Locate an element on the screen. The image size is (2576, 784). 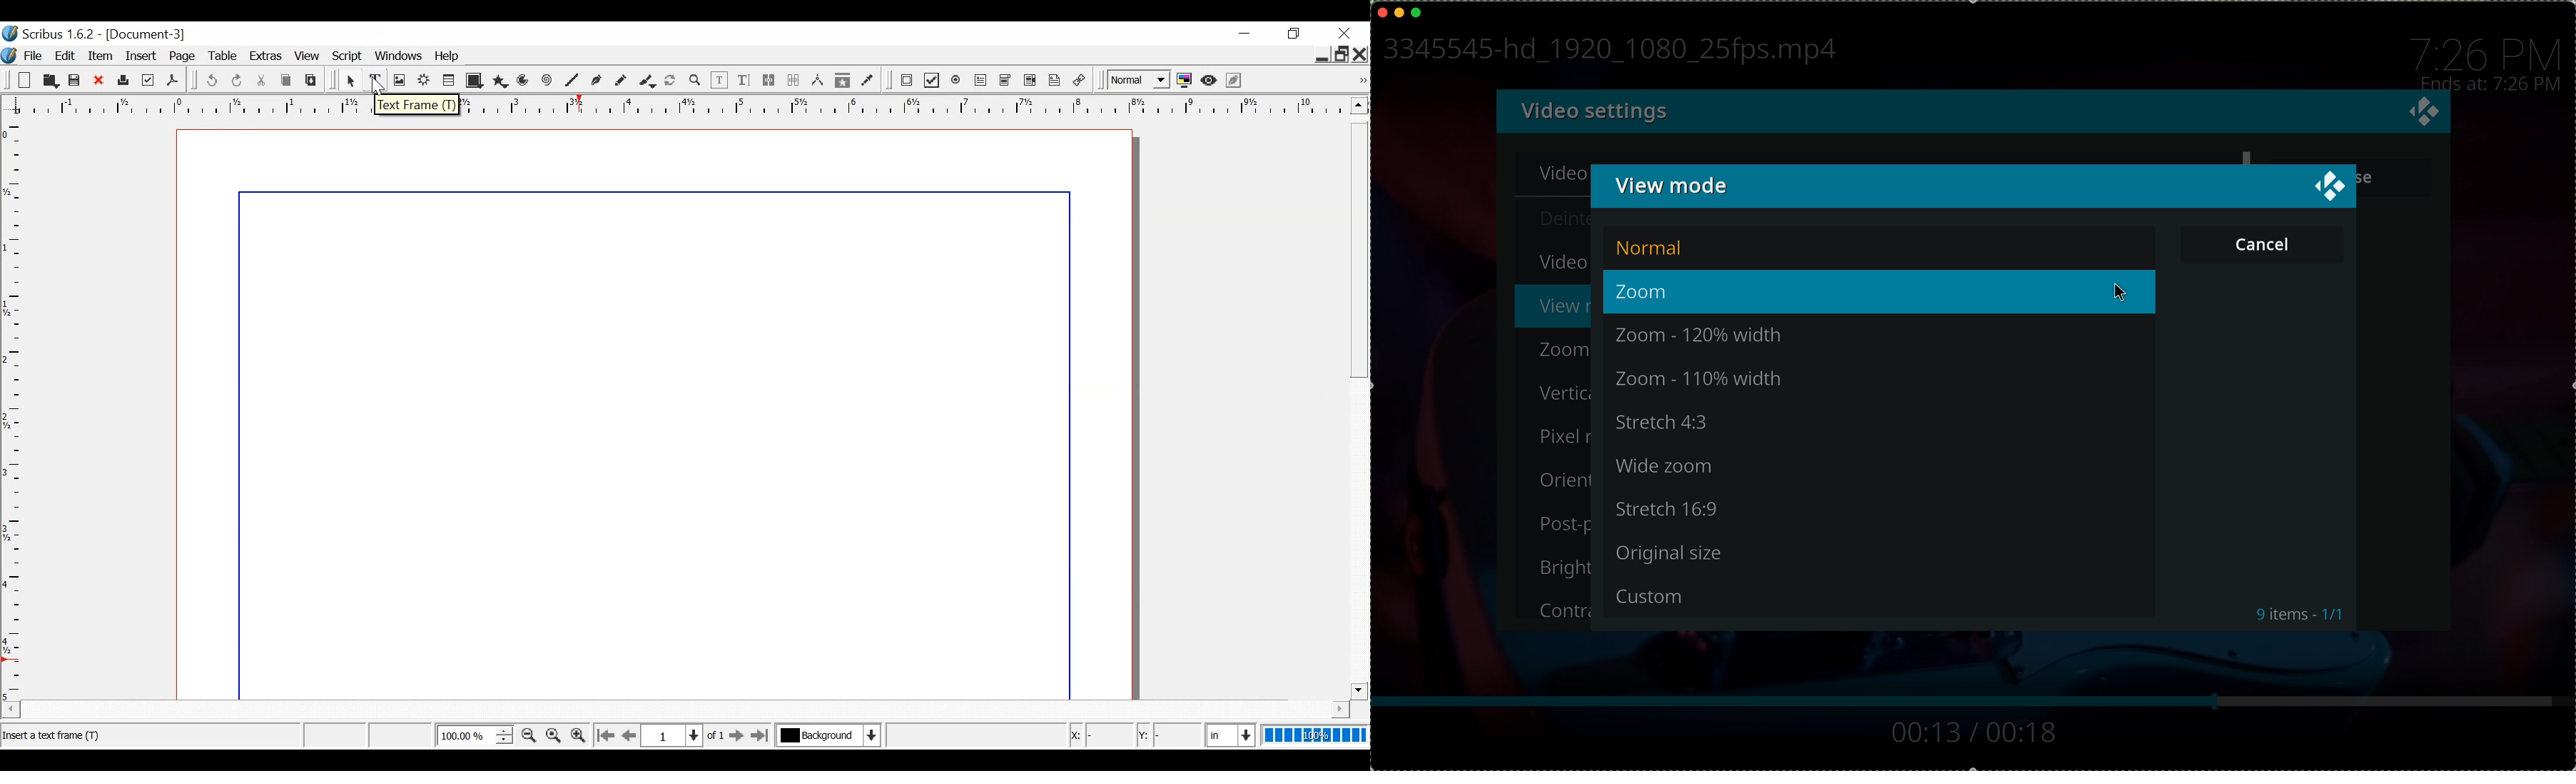
PDF Checkbox is located at coordinates (932, 81).